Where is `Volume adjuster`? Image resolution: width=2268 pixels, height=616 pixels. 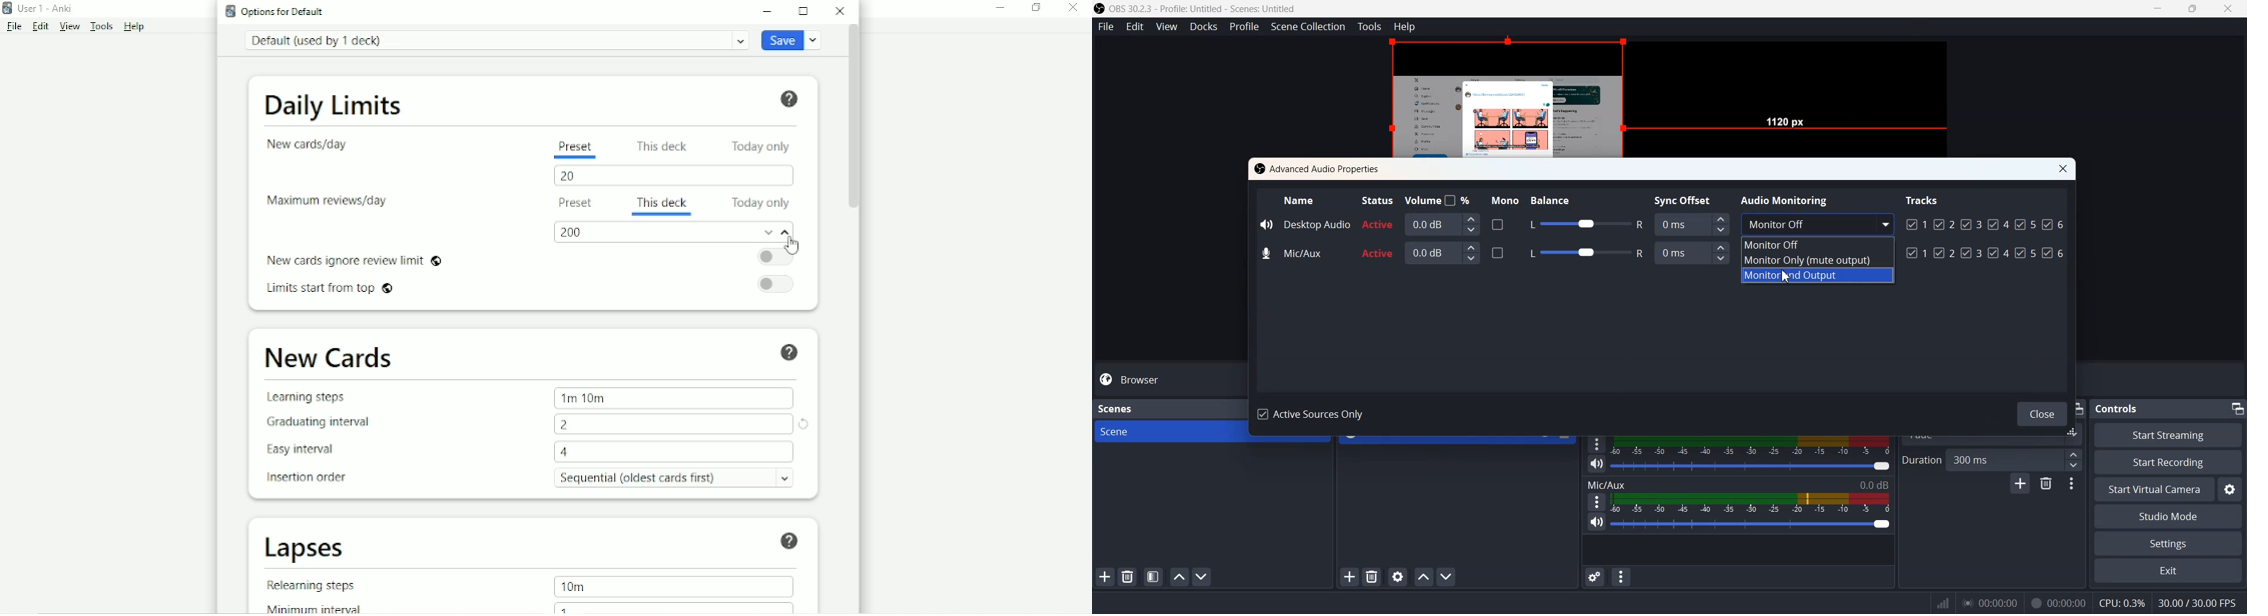
Volume adjuster is located at coordinates (1753, 465).